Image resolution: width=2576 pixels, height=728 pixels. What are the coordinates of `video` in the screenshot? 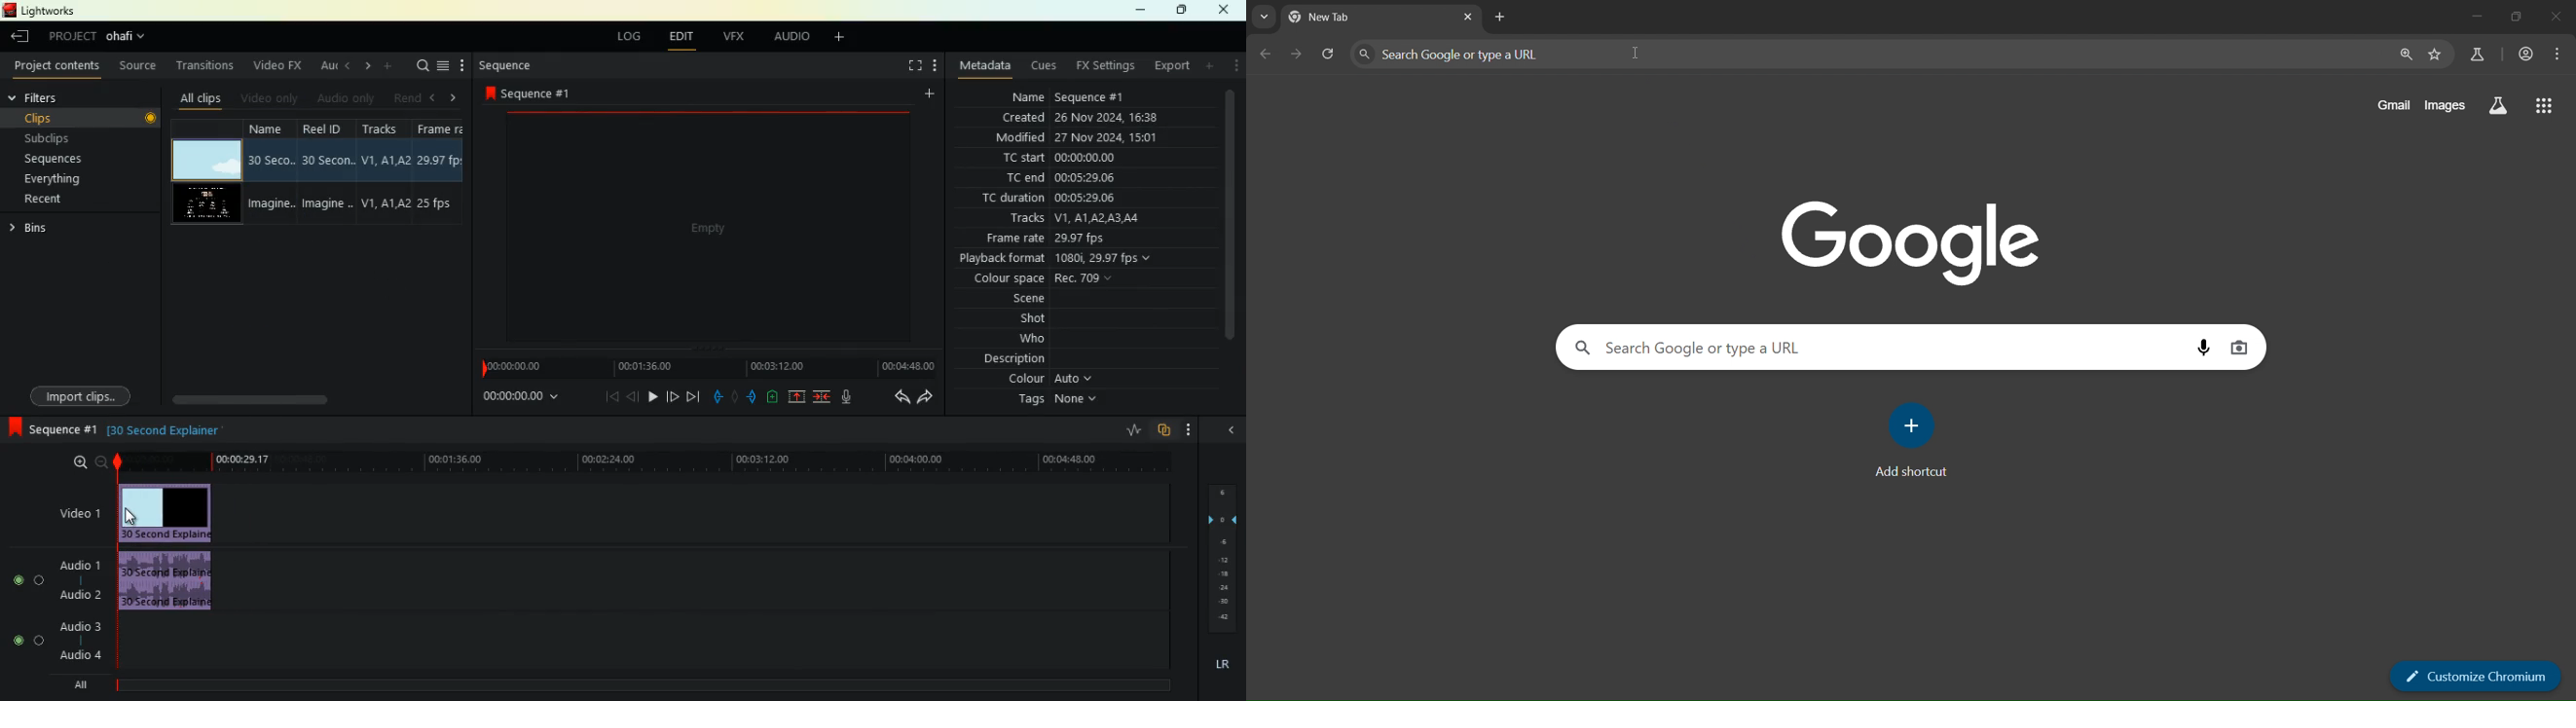 It's located at (166, 511).